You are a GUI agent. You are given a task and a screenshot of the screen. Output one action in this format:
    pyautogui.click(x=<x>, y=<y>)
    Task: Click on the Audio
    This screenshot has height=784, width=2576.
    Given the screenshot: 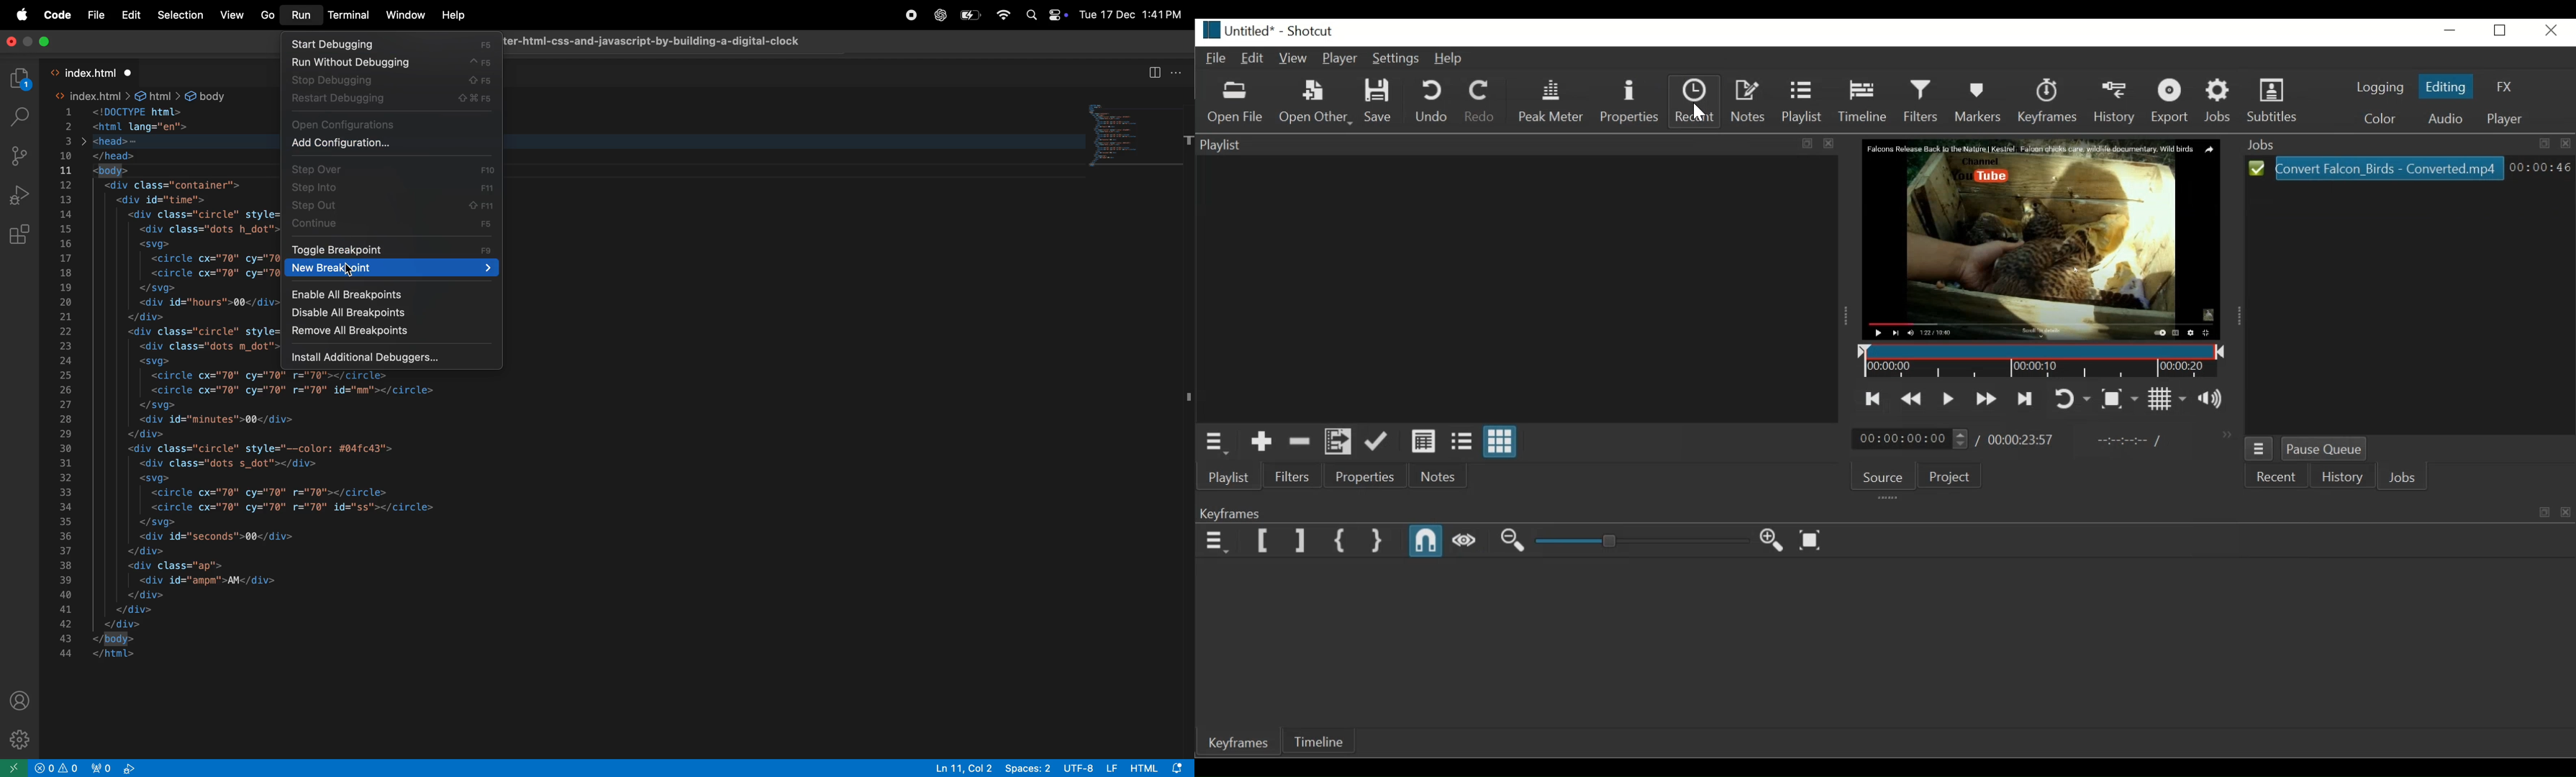 What is the action you would take?
    pyautogui.click(x=2446, y=119)
    